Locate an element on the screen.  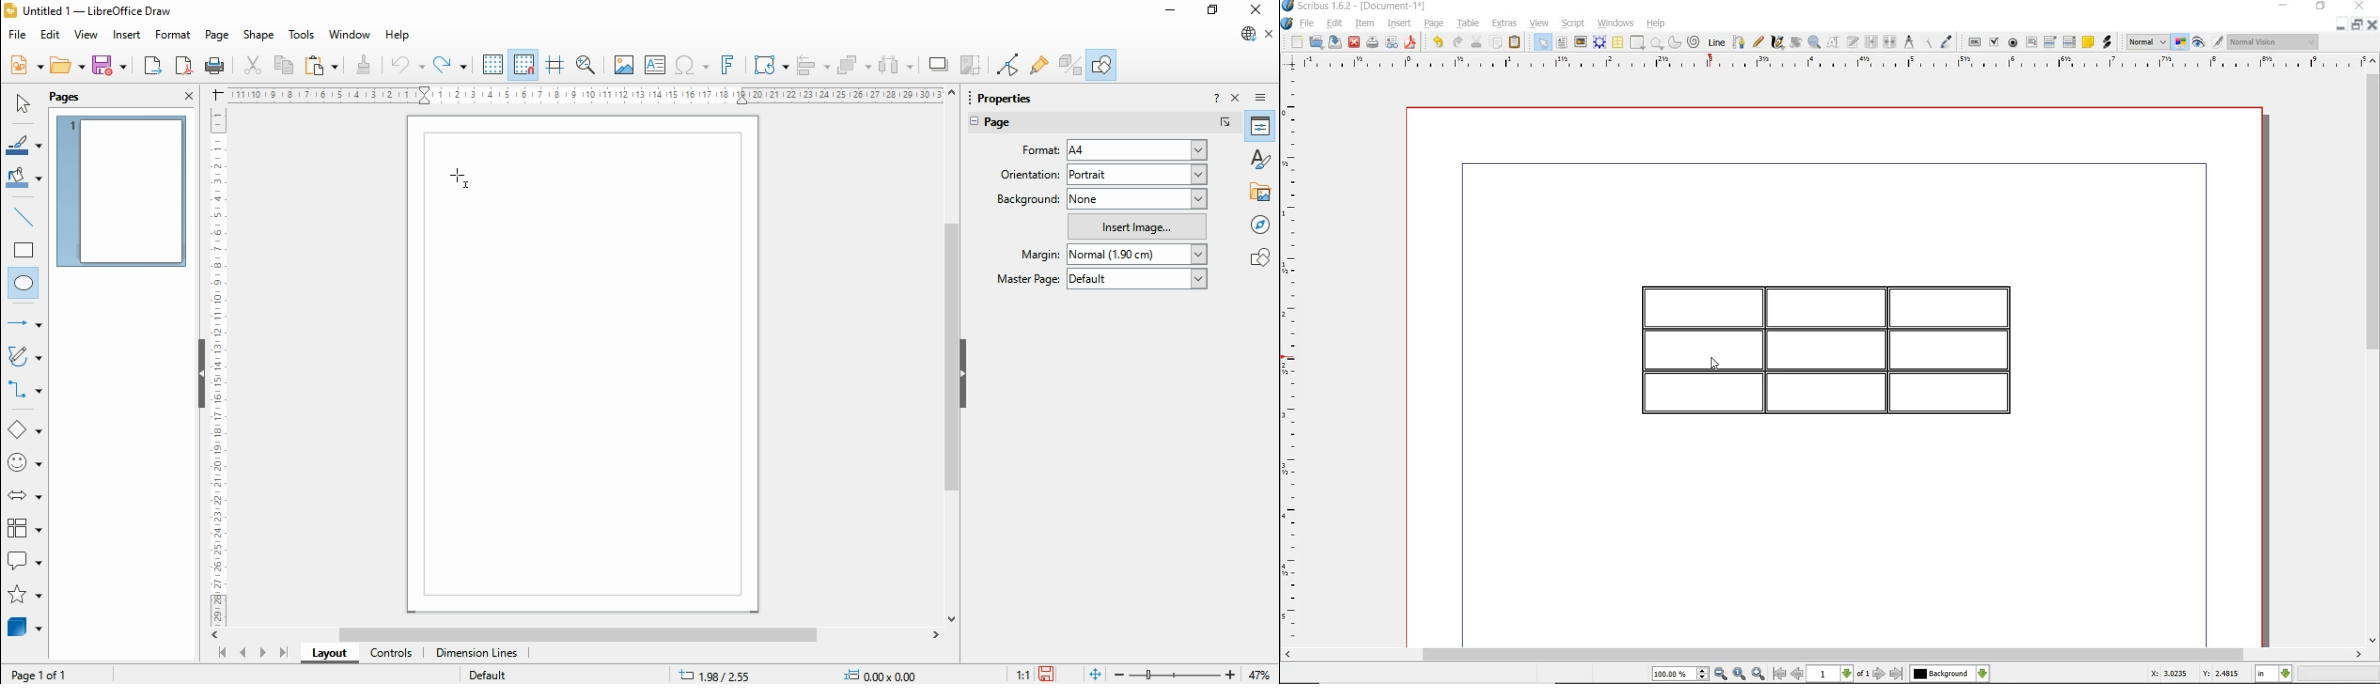
edit is located at coordinates (50, 35).